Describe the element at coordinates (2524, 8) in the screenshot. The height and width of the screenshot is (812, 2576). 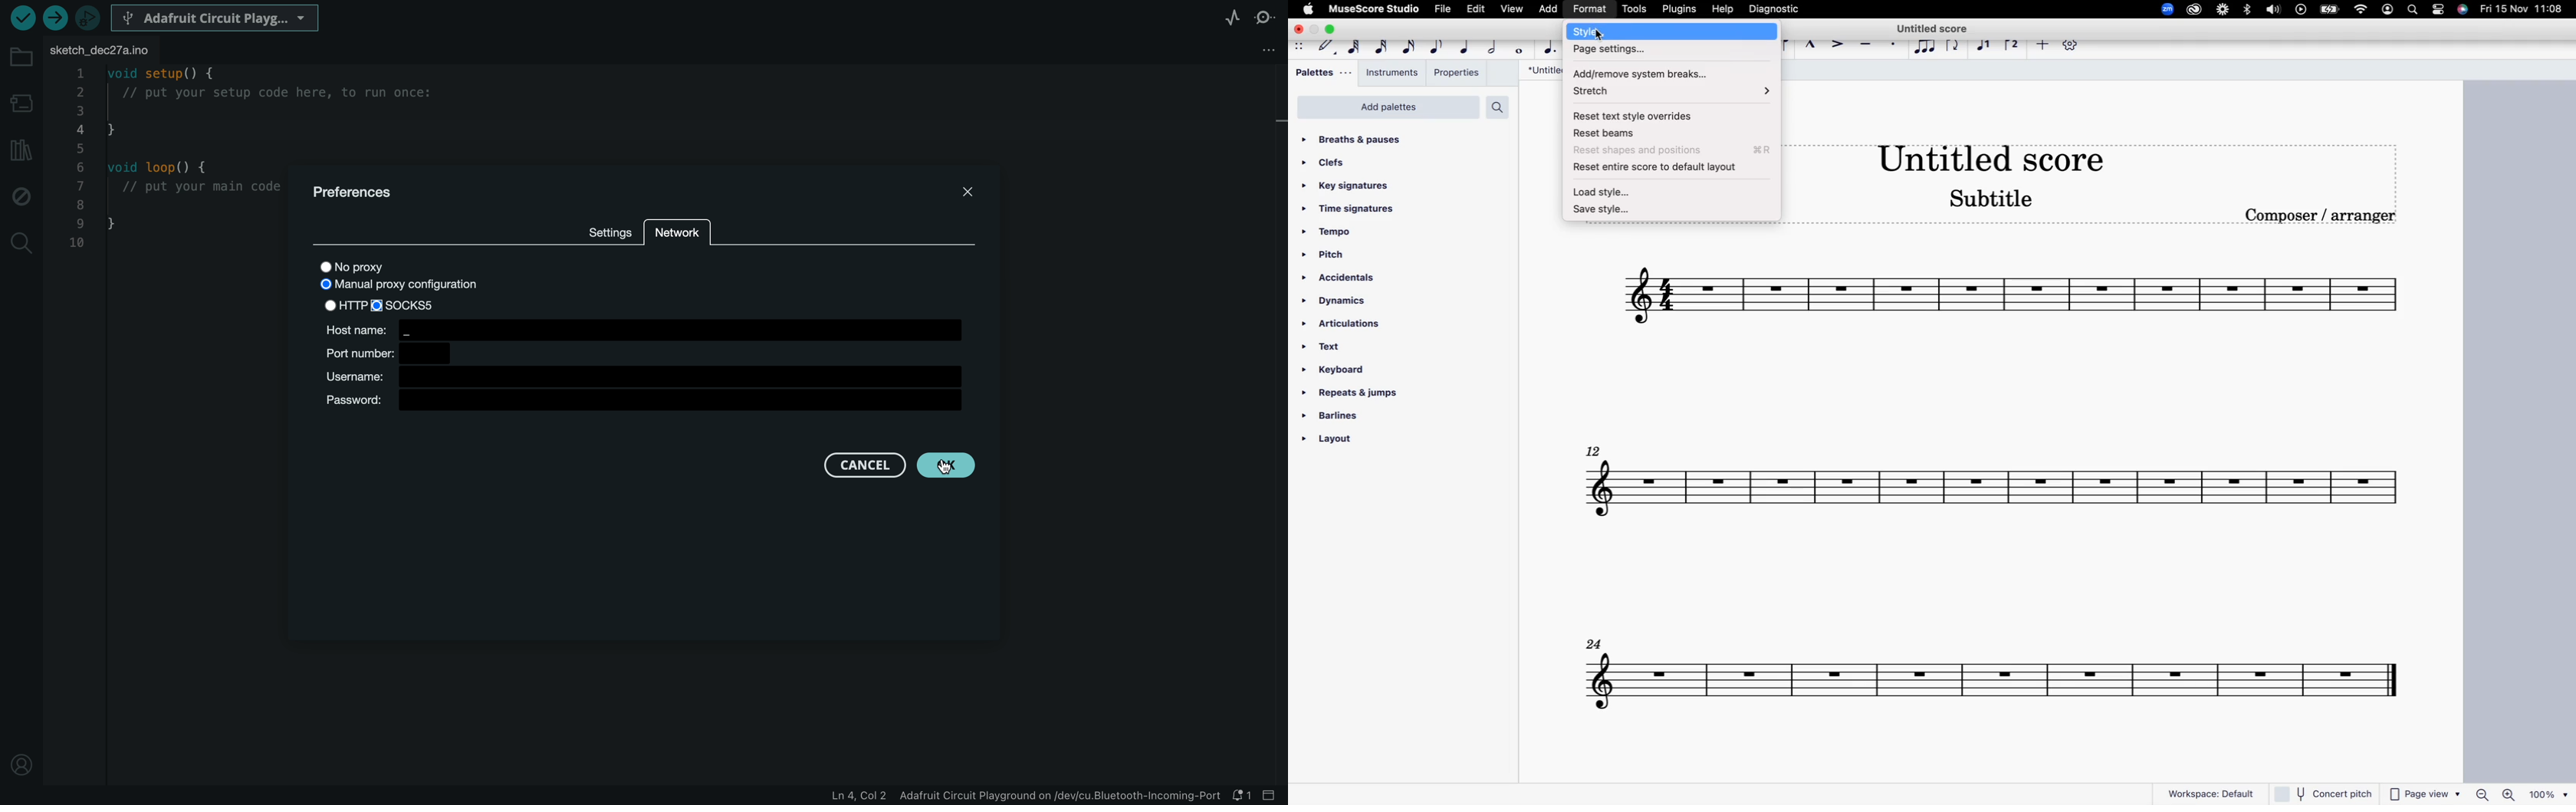
I see `date and time` at that location.